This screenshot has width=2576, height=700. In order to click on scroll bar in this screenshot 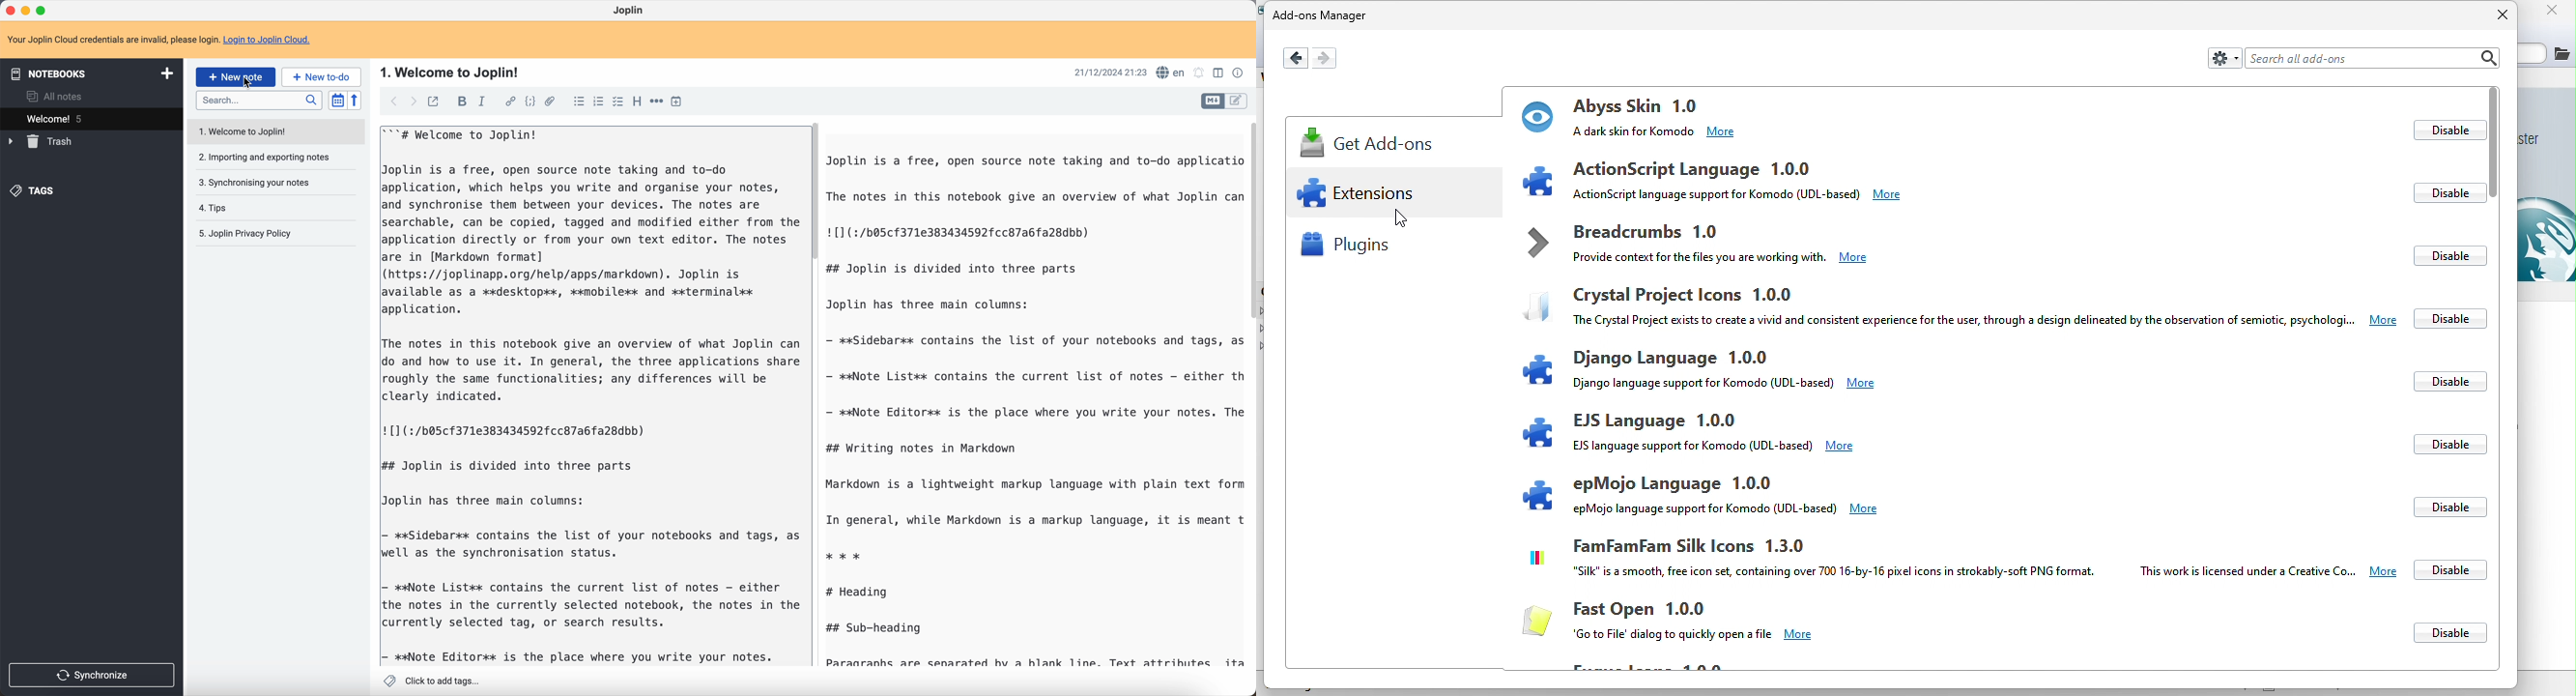, I will do `click(812, 201)`.